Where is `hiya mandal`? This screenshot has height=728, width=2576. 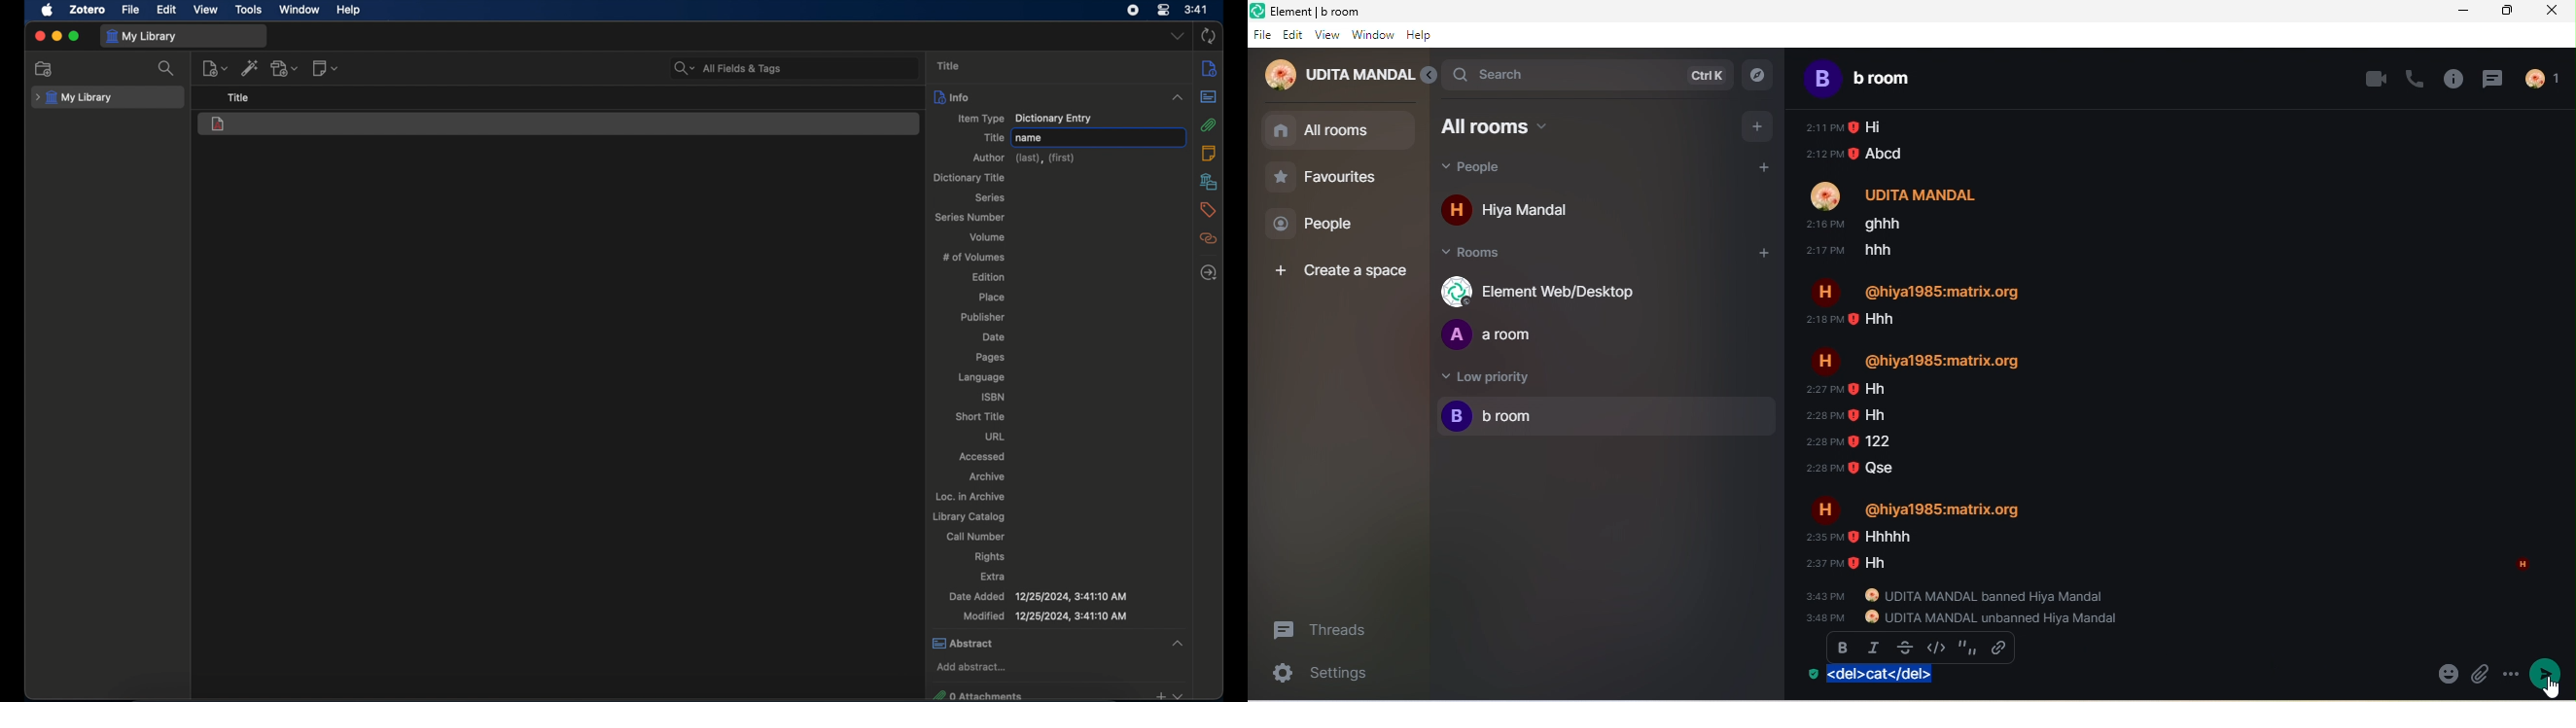
hiya mandal is located at coordinates (1516, 213).